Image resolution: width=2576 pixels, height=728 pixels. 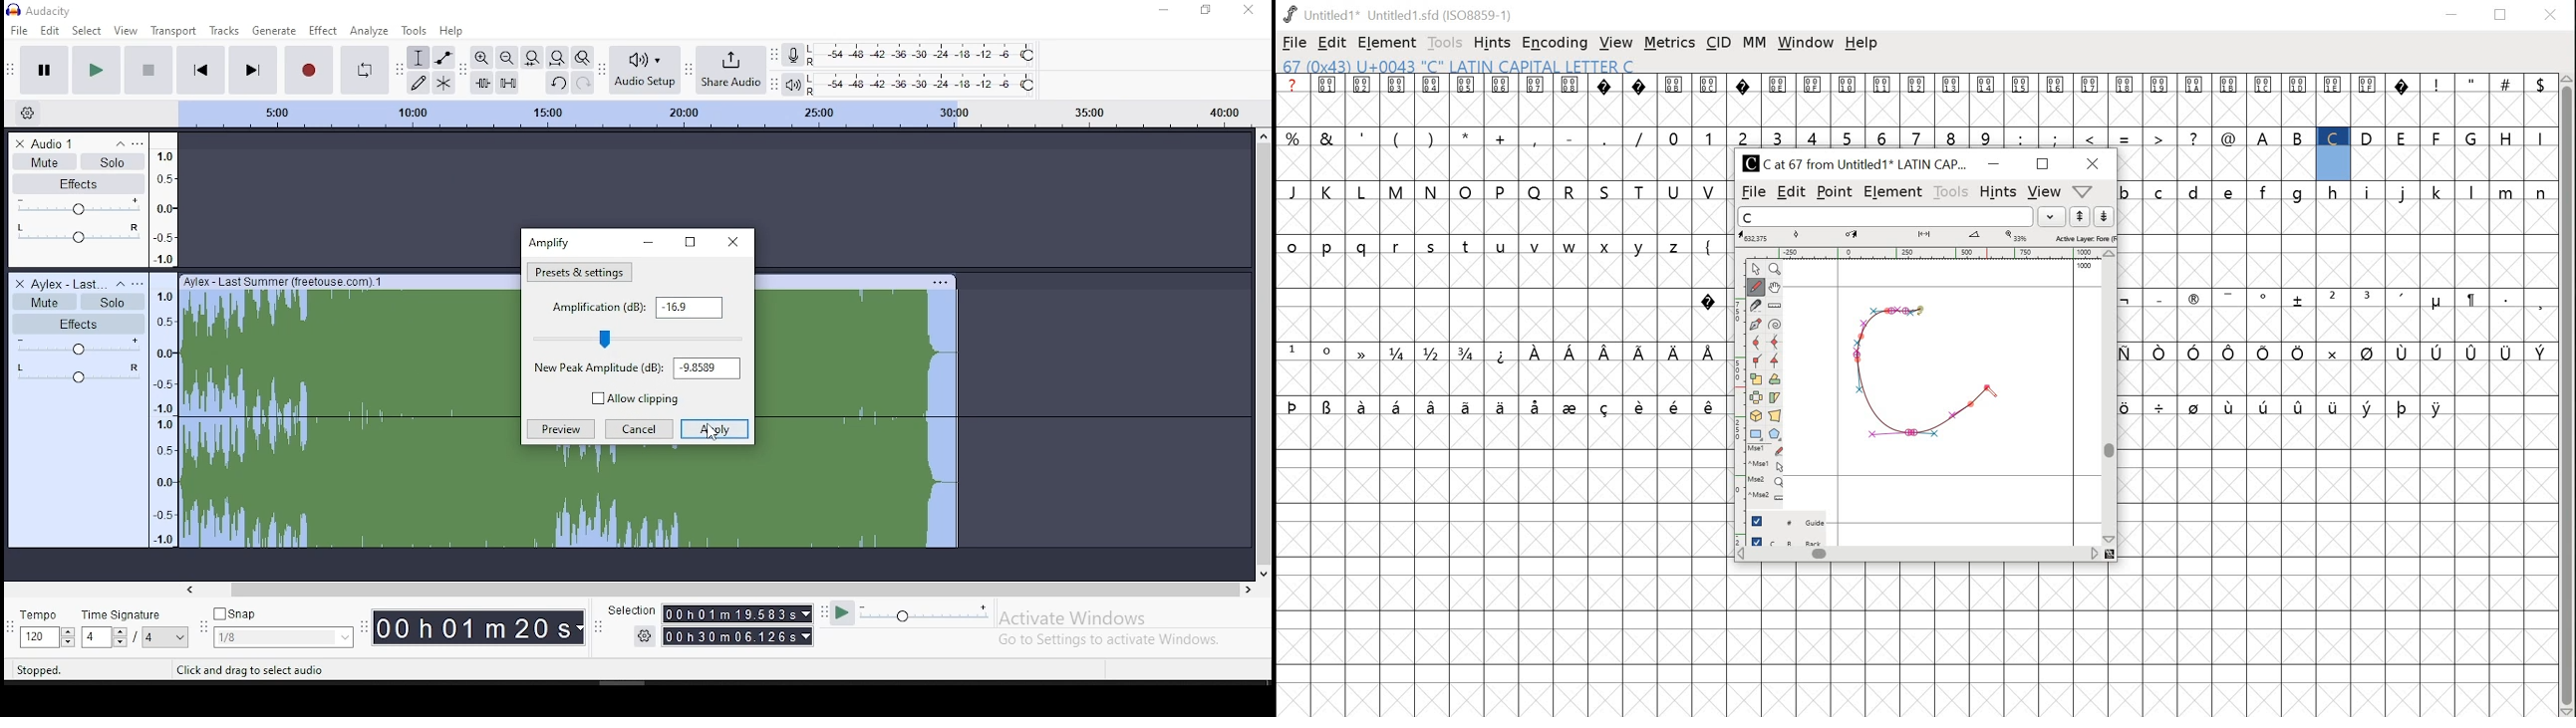 What do you see at coordinates (1759, 286) in the screenshot?
I see `freehand tool` at bounding box center [1759, 286].